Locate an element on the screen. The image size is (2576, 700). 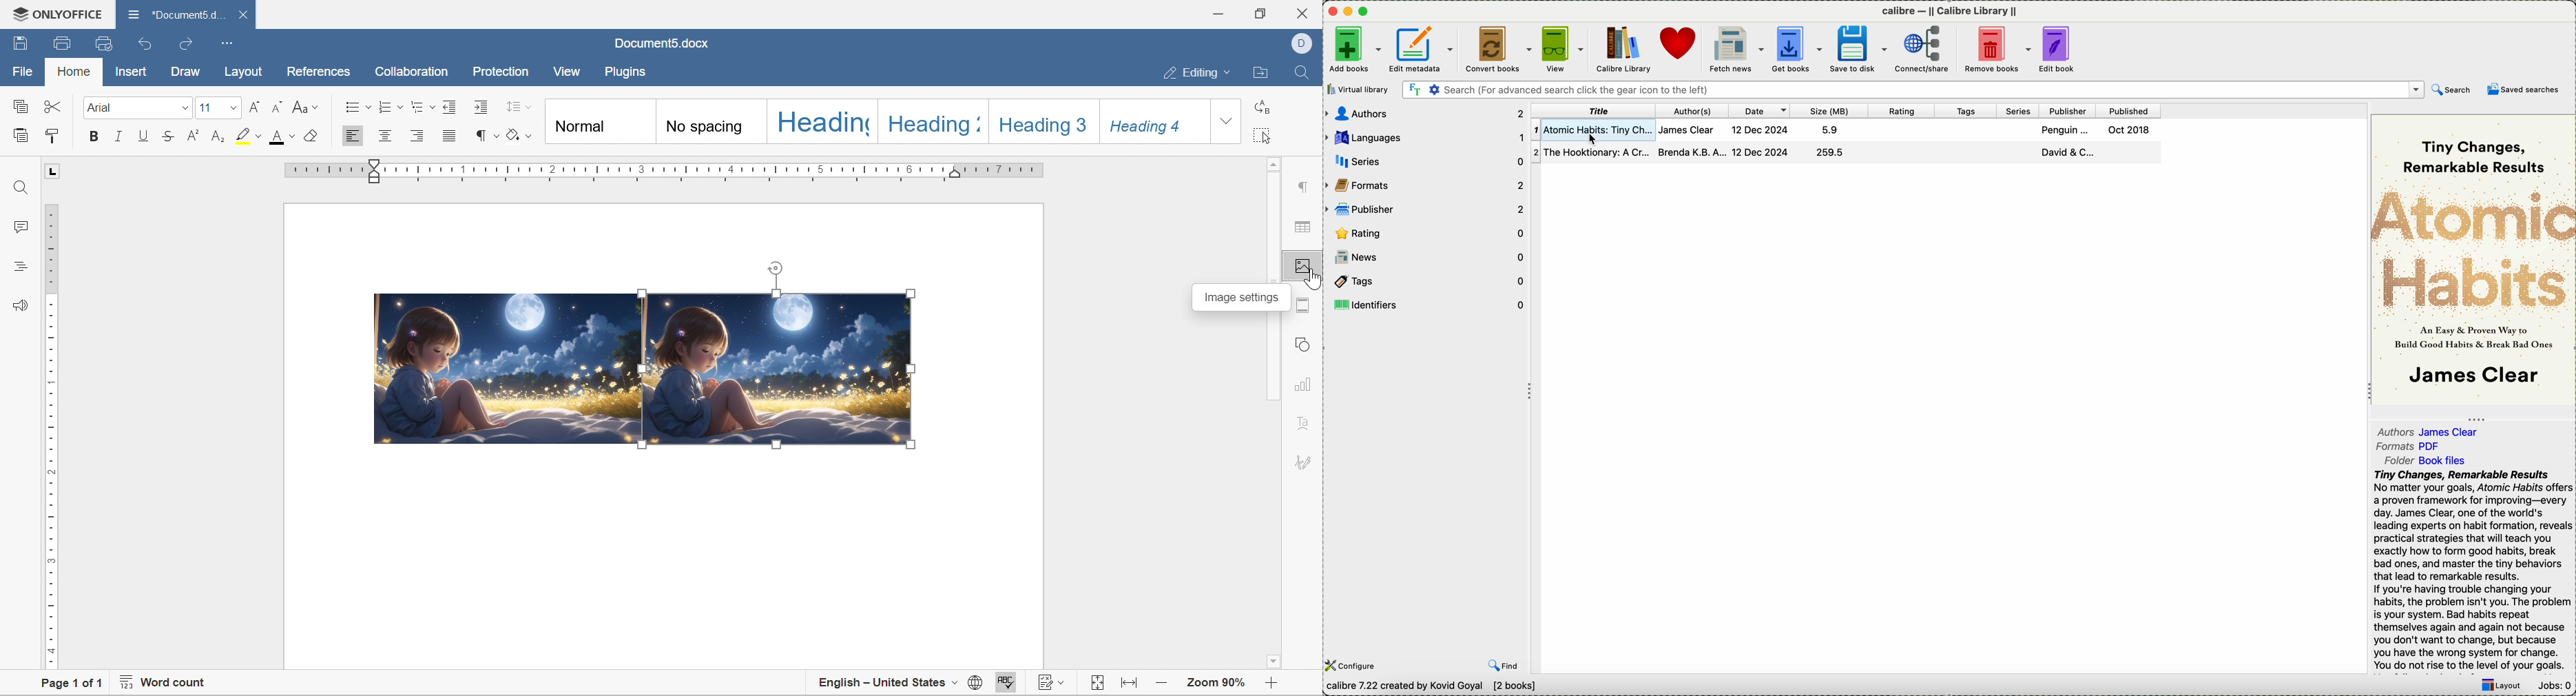
collaboration is located at coordinates (414, 73).